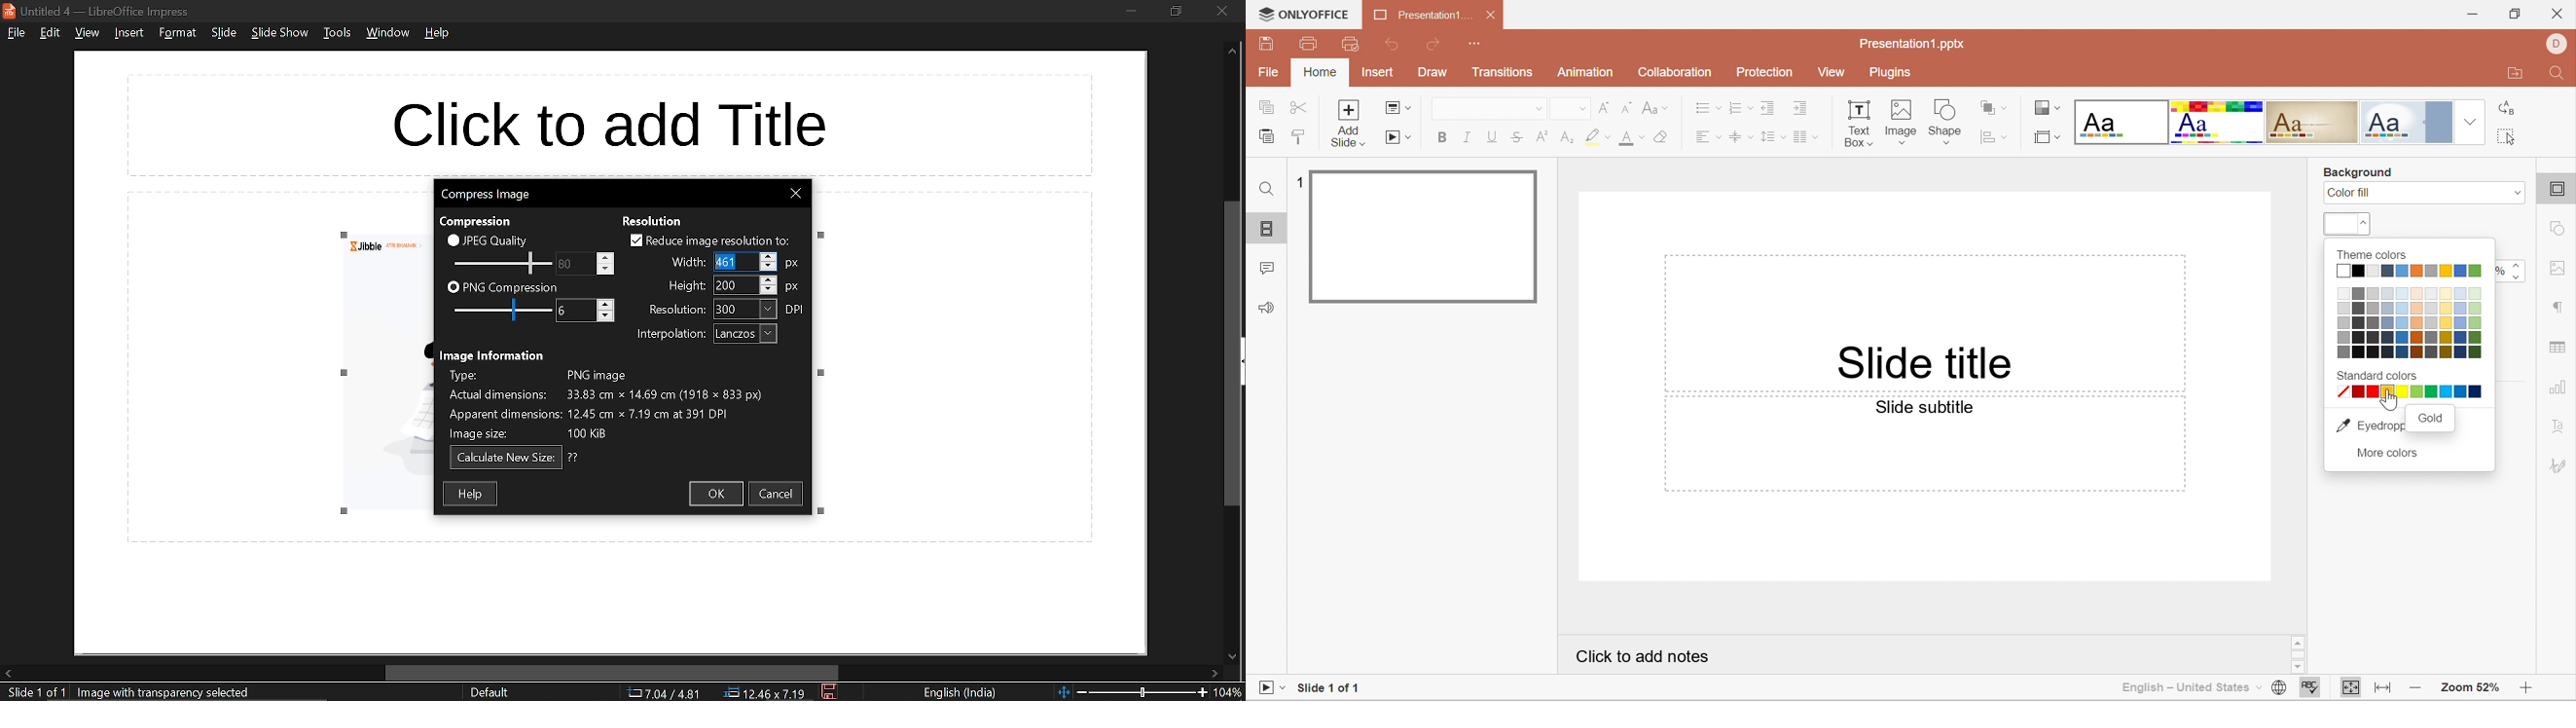  Describe the element at coordinates (2508, 139) in the screenshot. I see `Select all` at that location.